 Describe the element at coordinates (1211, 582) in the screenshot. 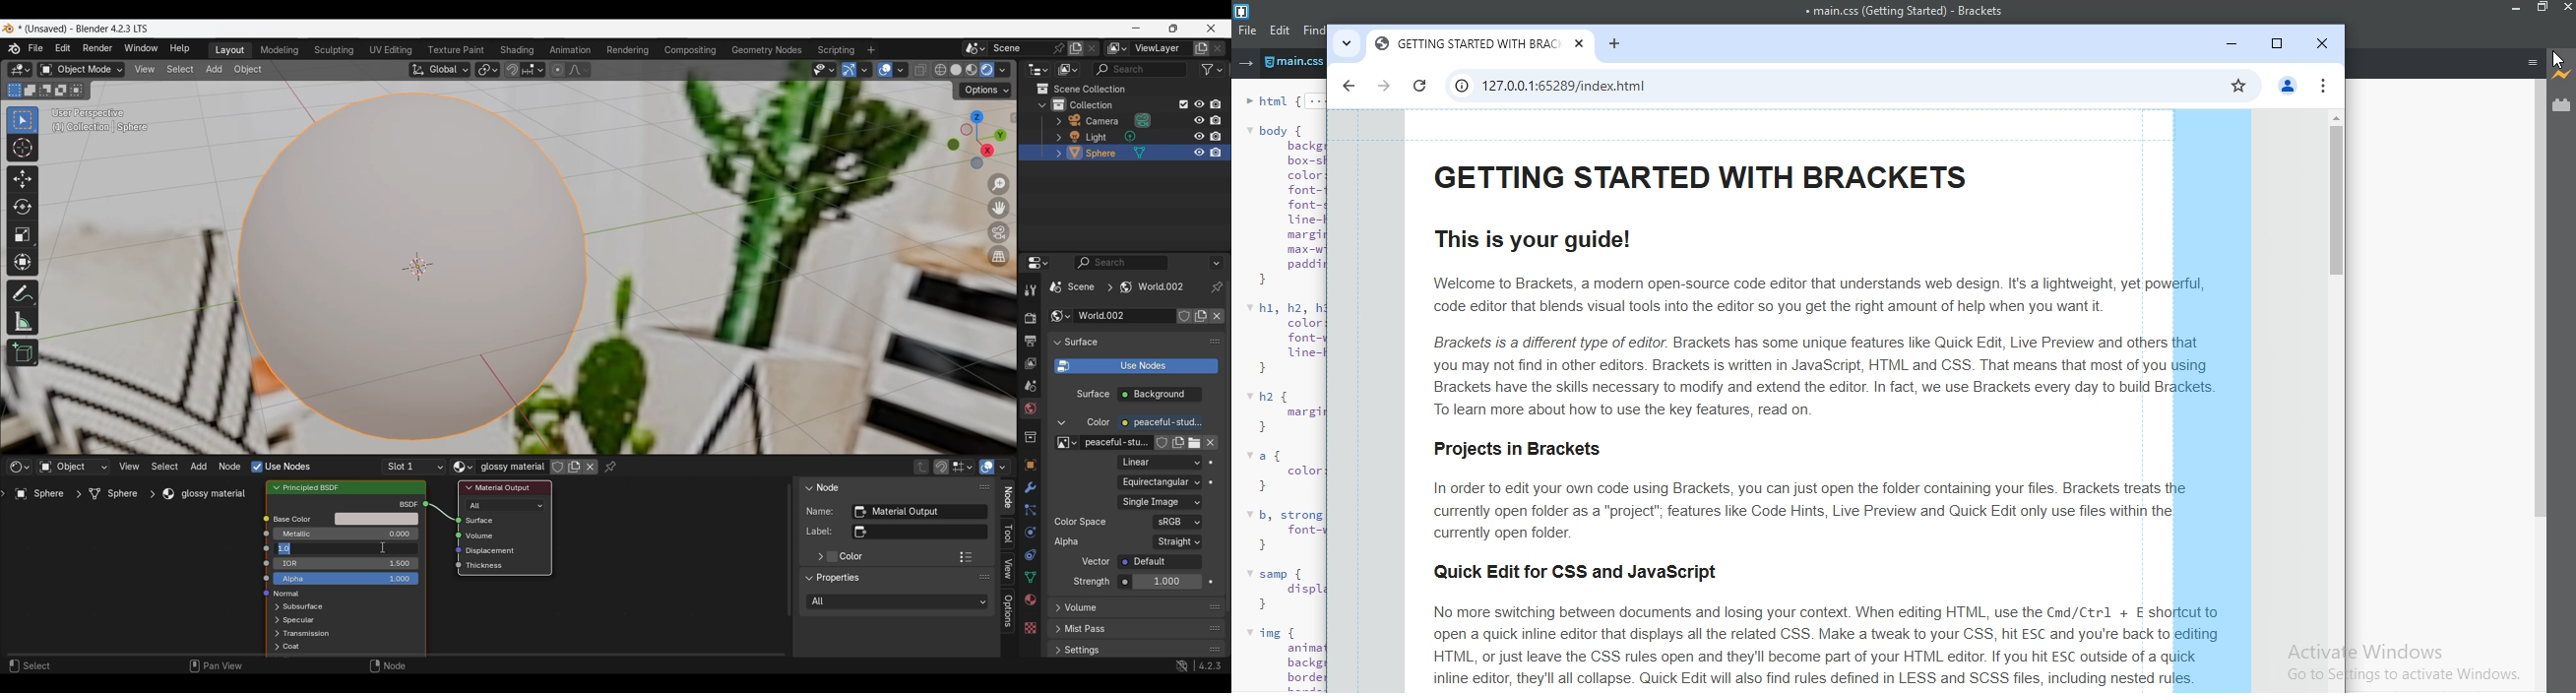

I see `Animate property` at that location.